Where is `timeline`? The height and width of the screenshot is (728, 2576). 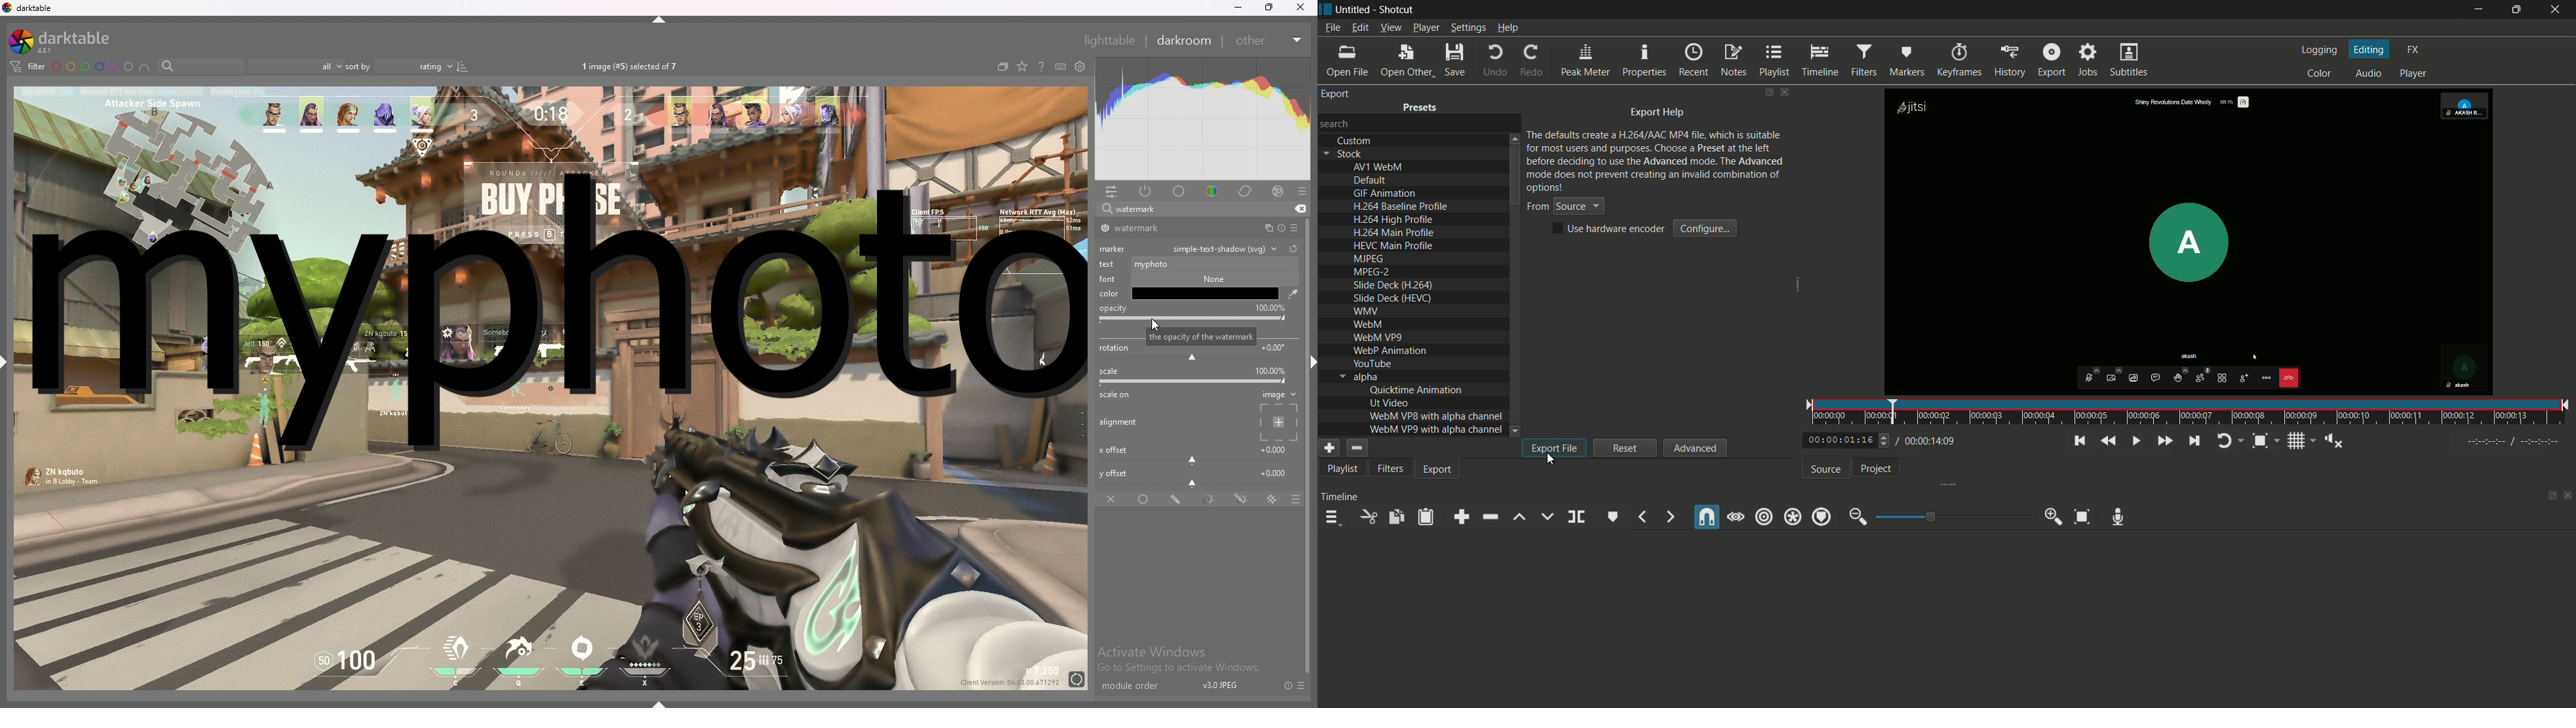 timeline is located at coordinates (1819, 62).